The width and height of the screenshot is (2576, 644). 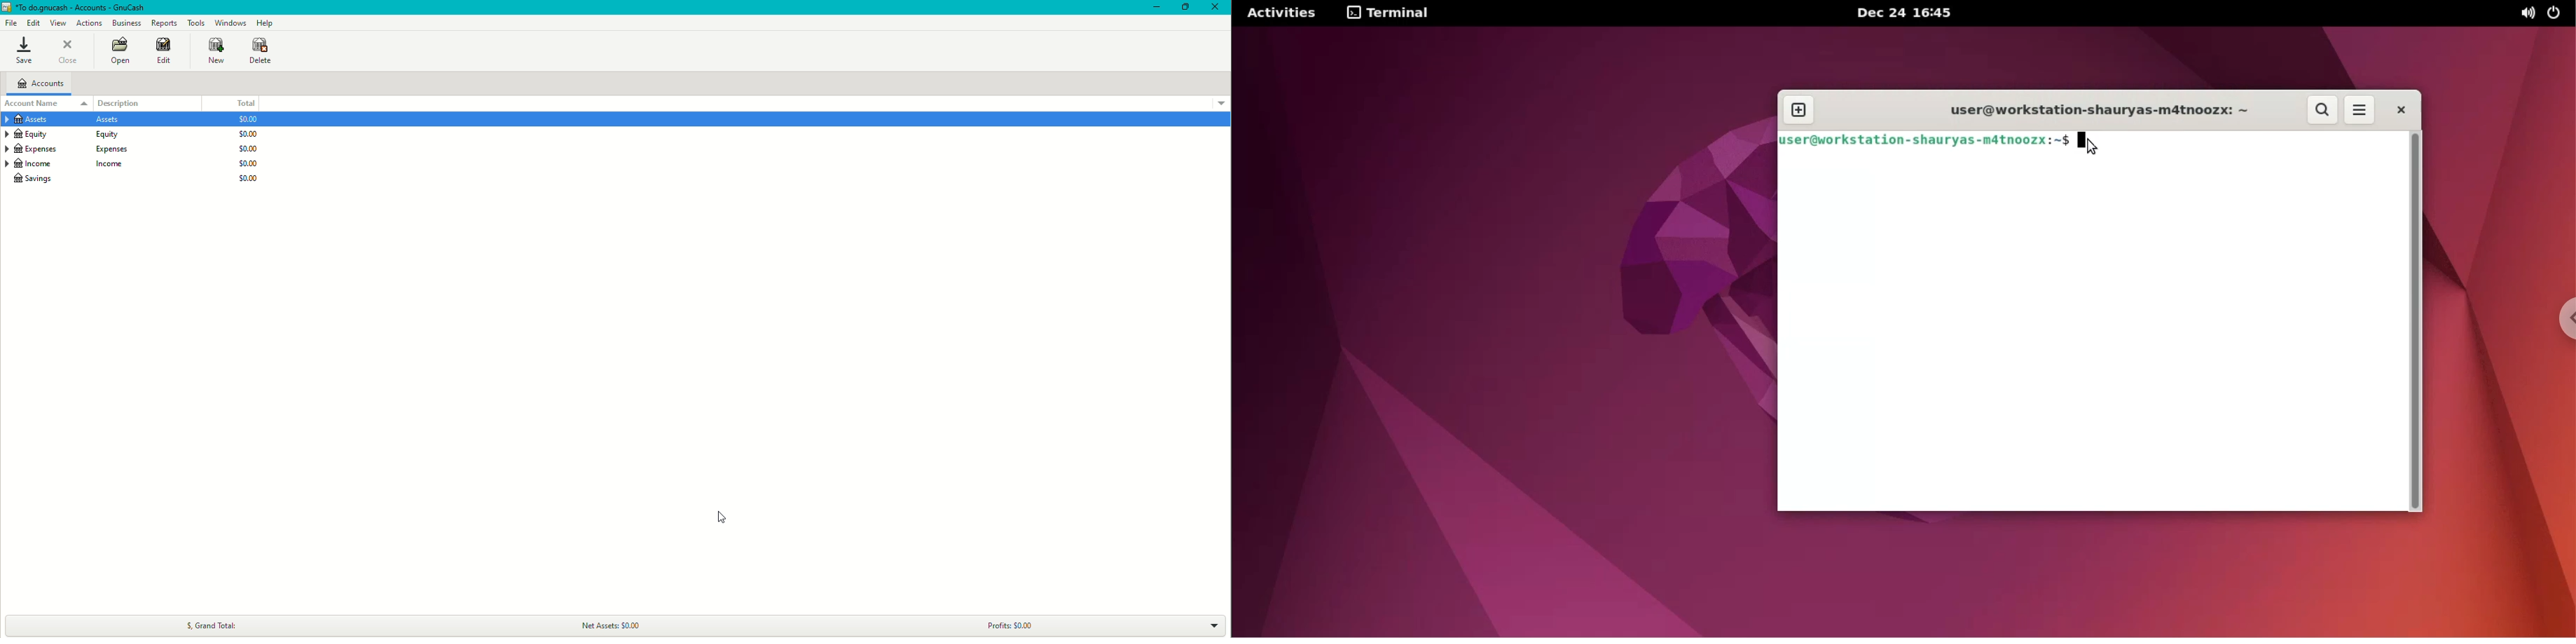 What do you see at coordinates (68, 121) in the screenshot?
I see `Assets` at bounding box center [68, 121].